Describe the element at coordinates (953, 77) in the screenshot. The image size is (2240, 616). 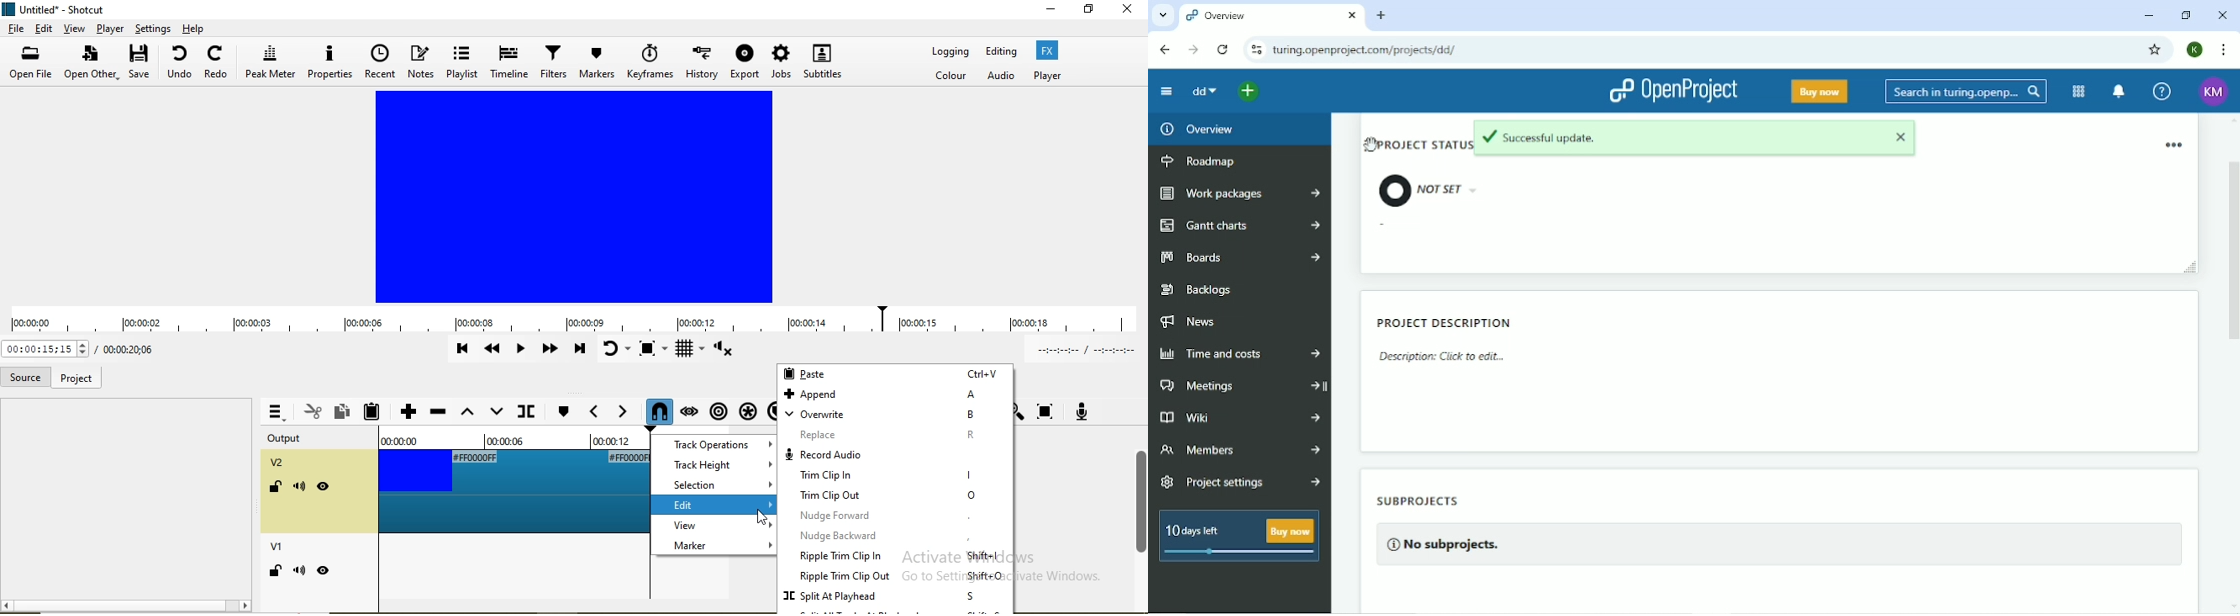
I see `Color` at that location.